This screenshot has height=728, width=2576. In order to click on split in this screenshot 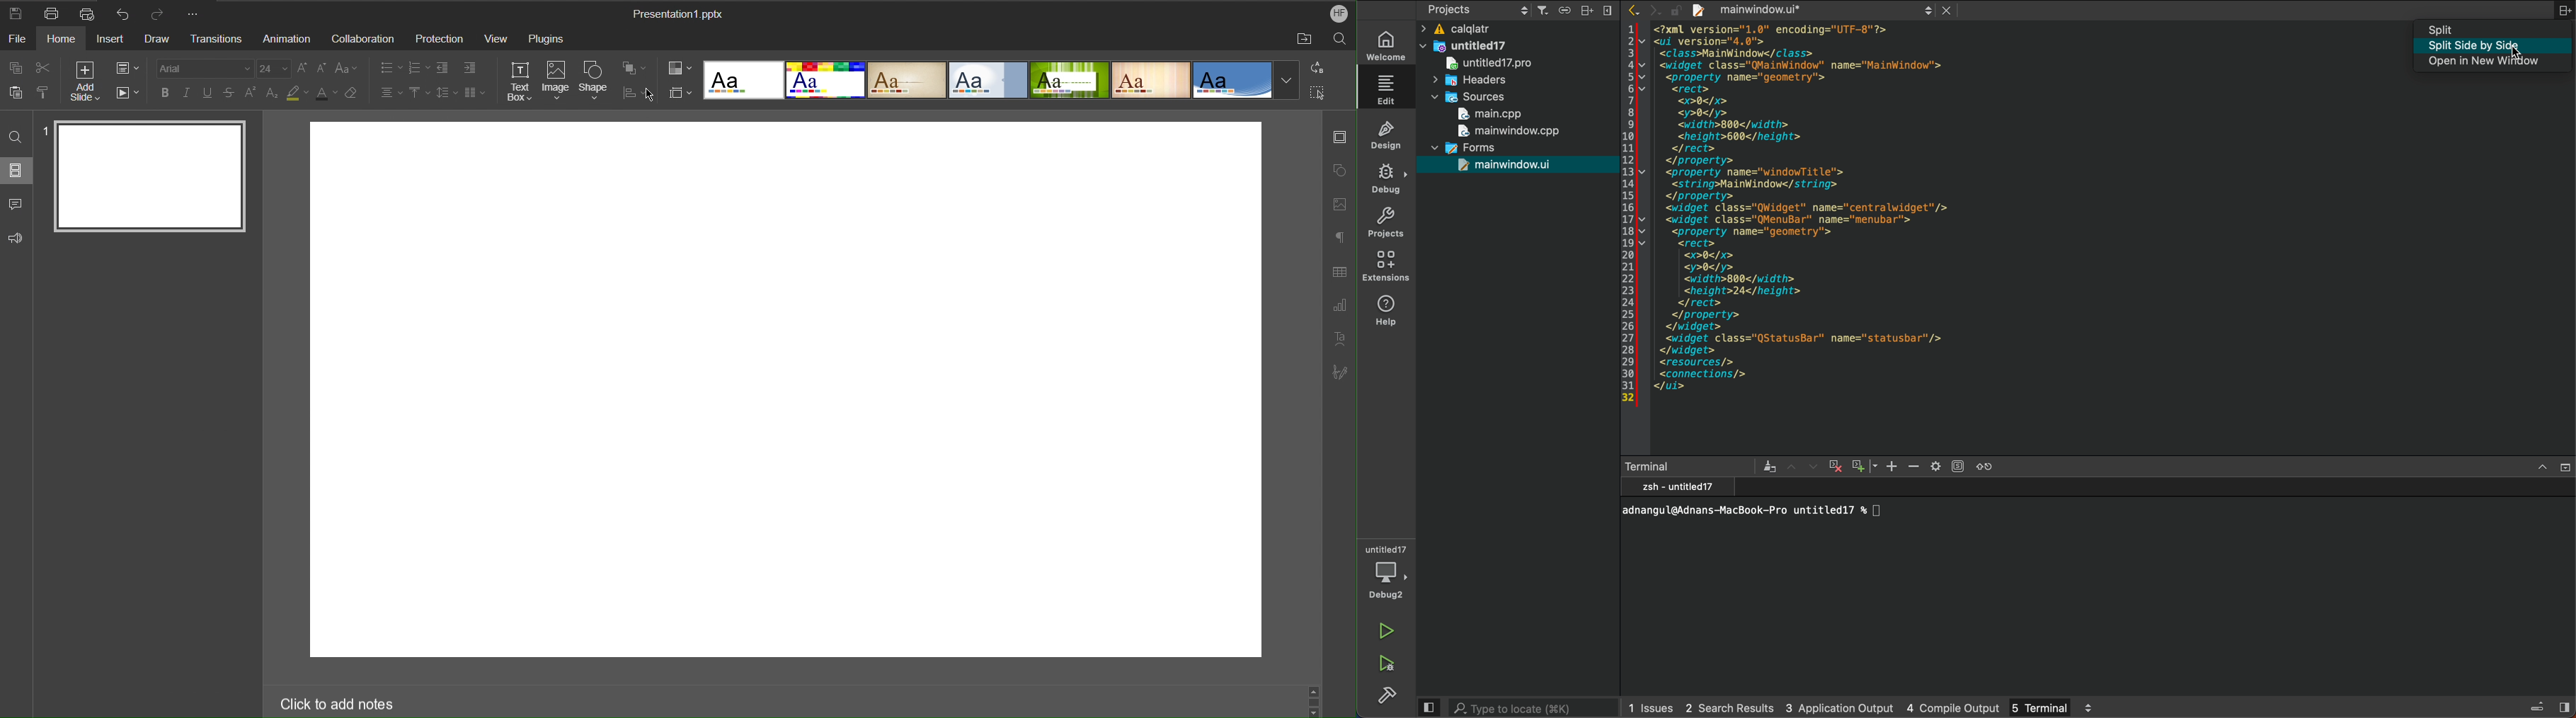, I will do `click(1587, 10)`.